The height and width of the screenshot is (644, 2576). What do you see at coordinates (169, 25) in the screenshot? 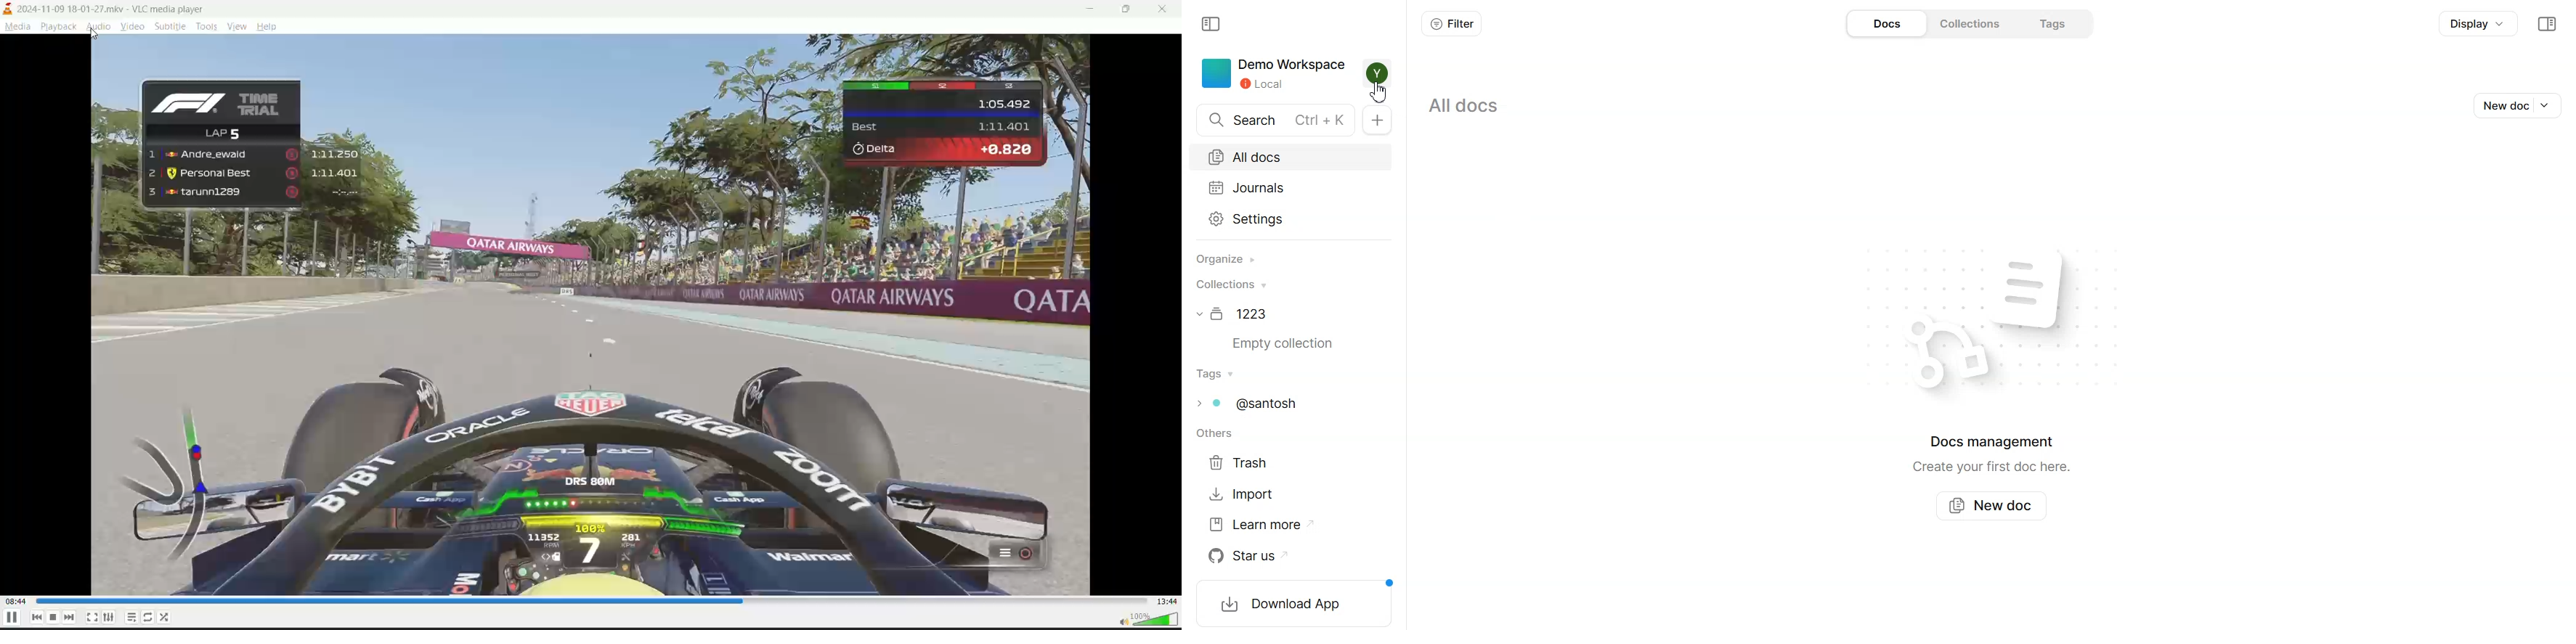
I see `subtitle` at bounding box center [169, 25].